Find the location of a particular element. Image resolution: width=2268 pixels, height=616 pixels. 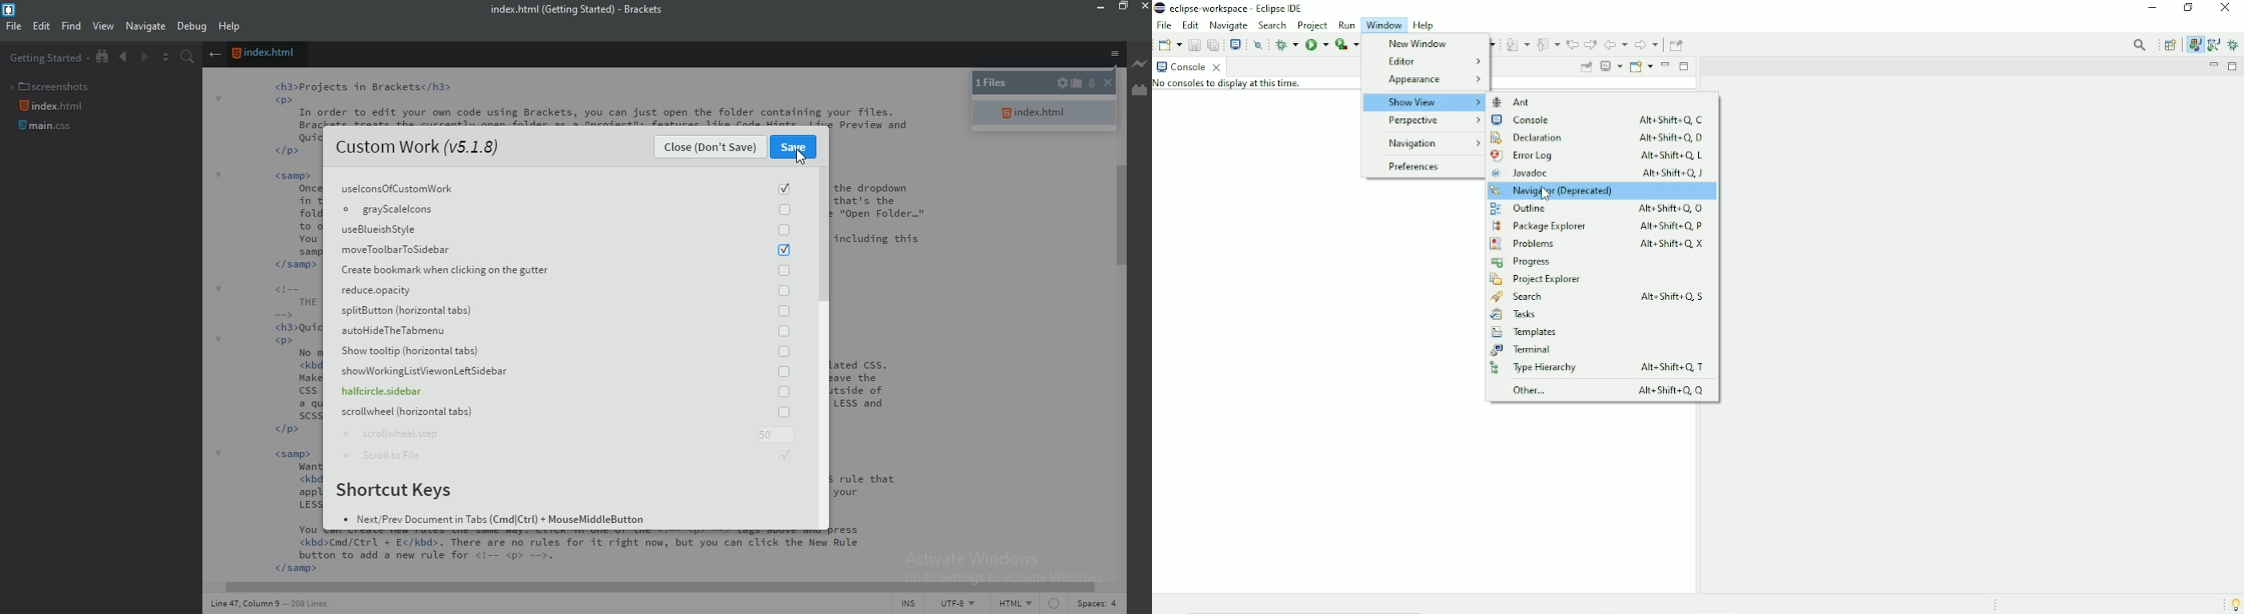

space: 4 is located at coordinates (1095, 606).